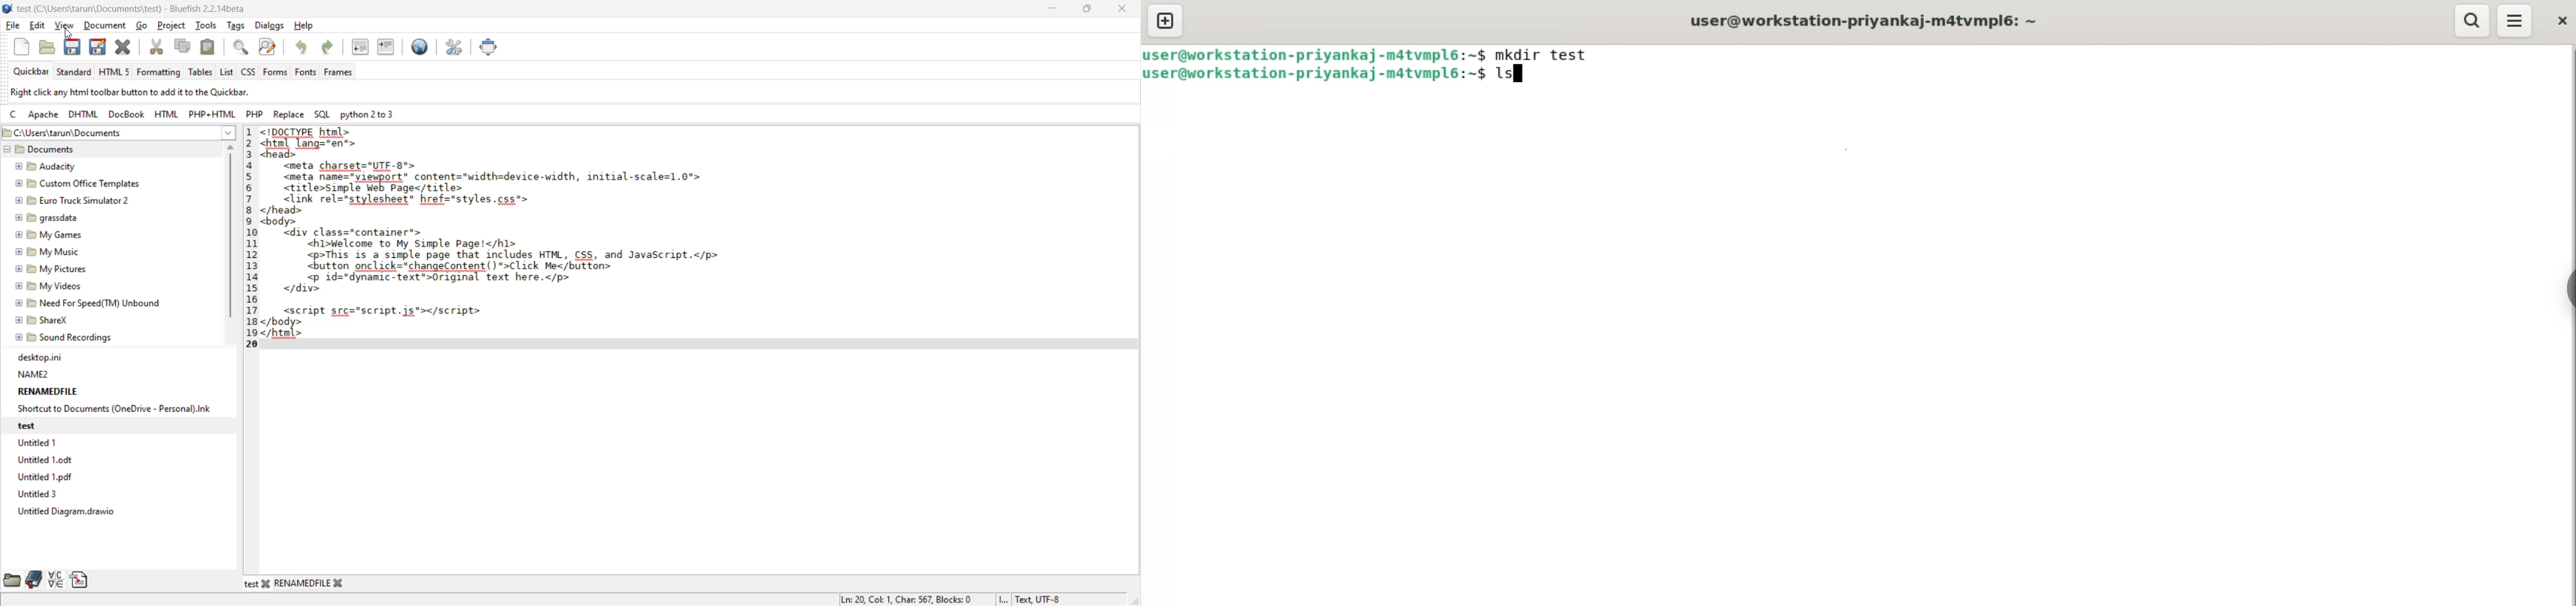  Describe the element at coordinates (228, 132) in the screenshot. I see `dropdown` at that location.